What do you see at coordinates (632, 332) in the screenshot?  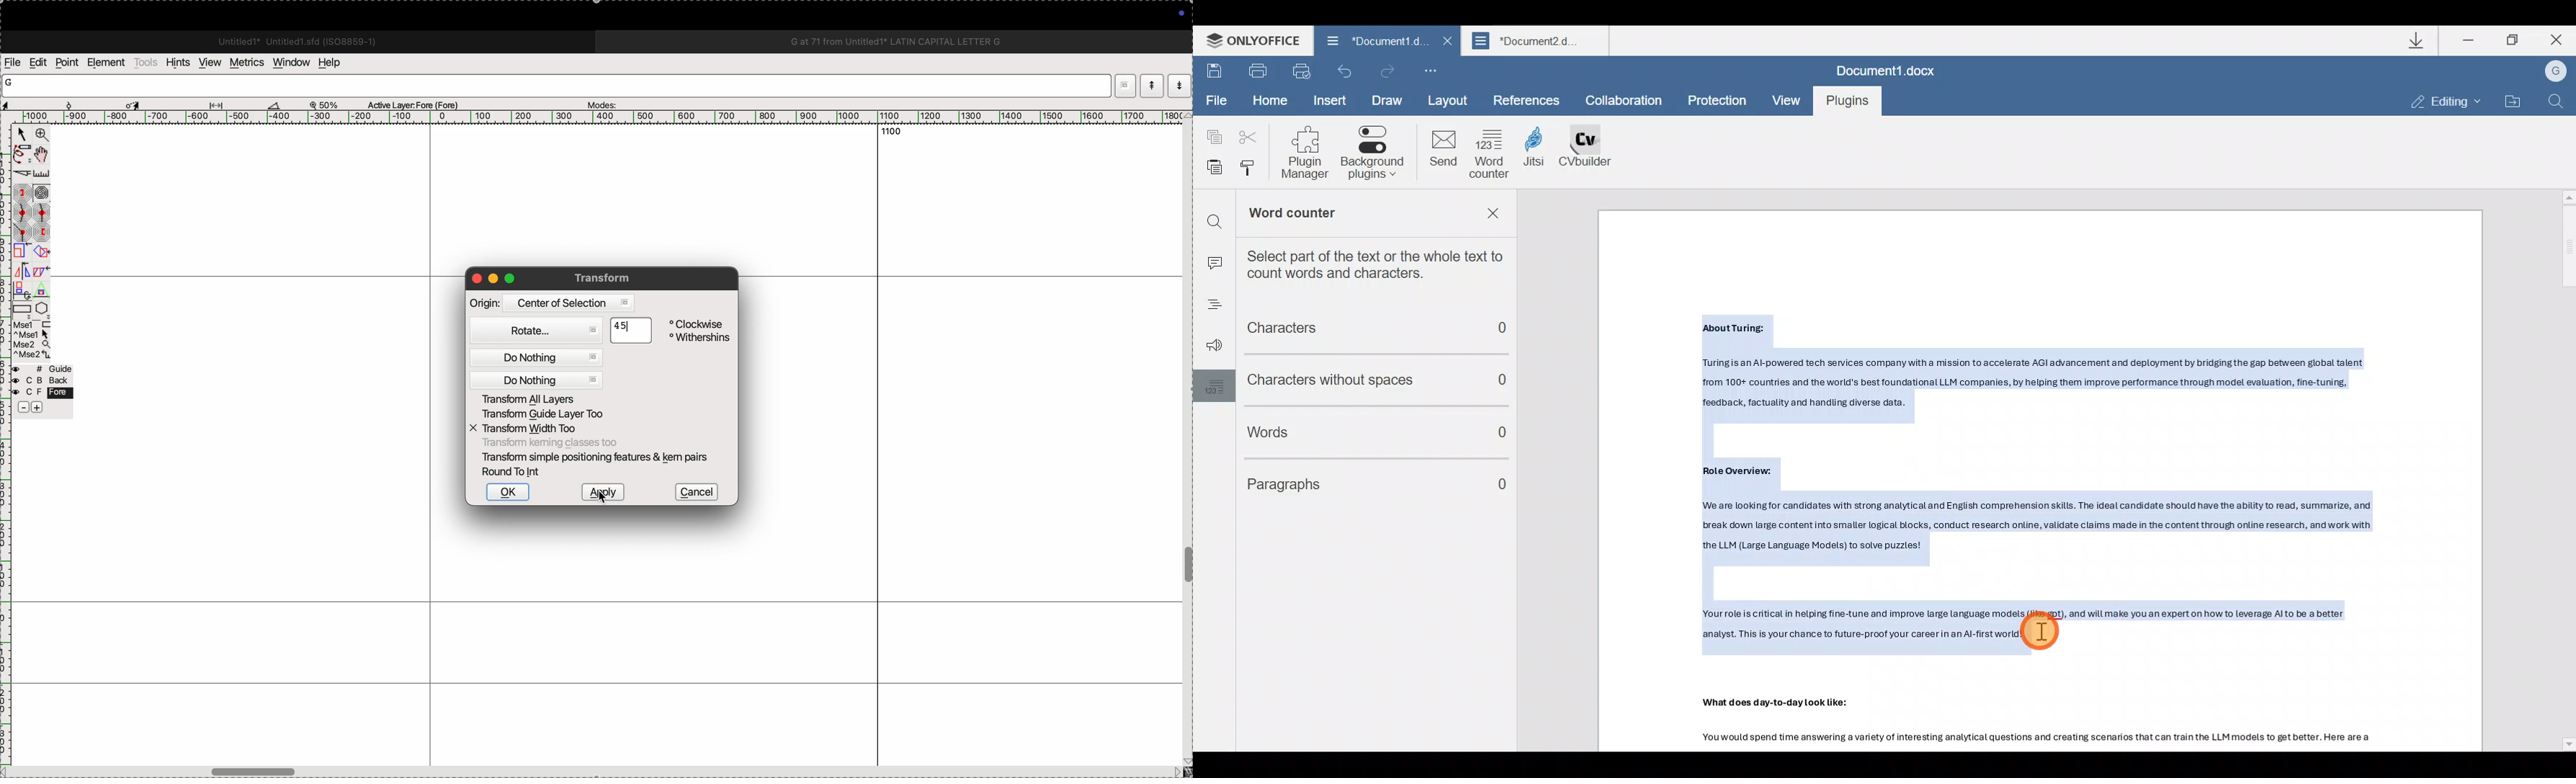 I see `45` at bounding box center [632, 332].